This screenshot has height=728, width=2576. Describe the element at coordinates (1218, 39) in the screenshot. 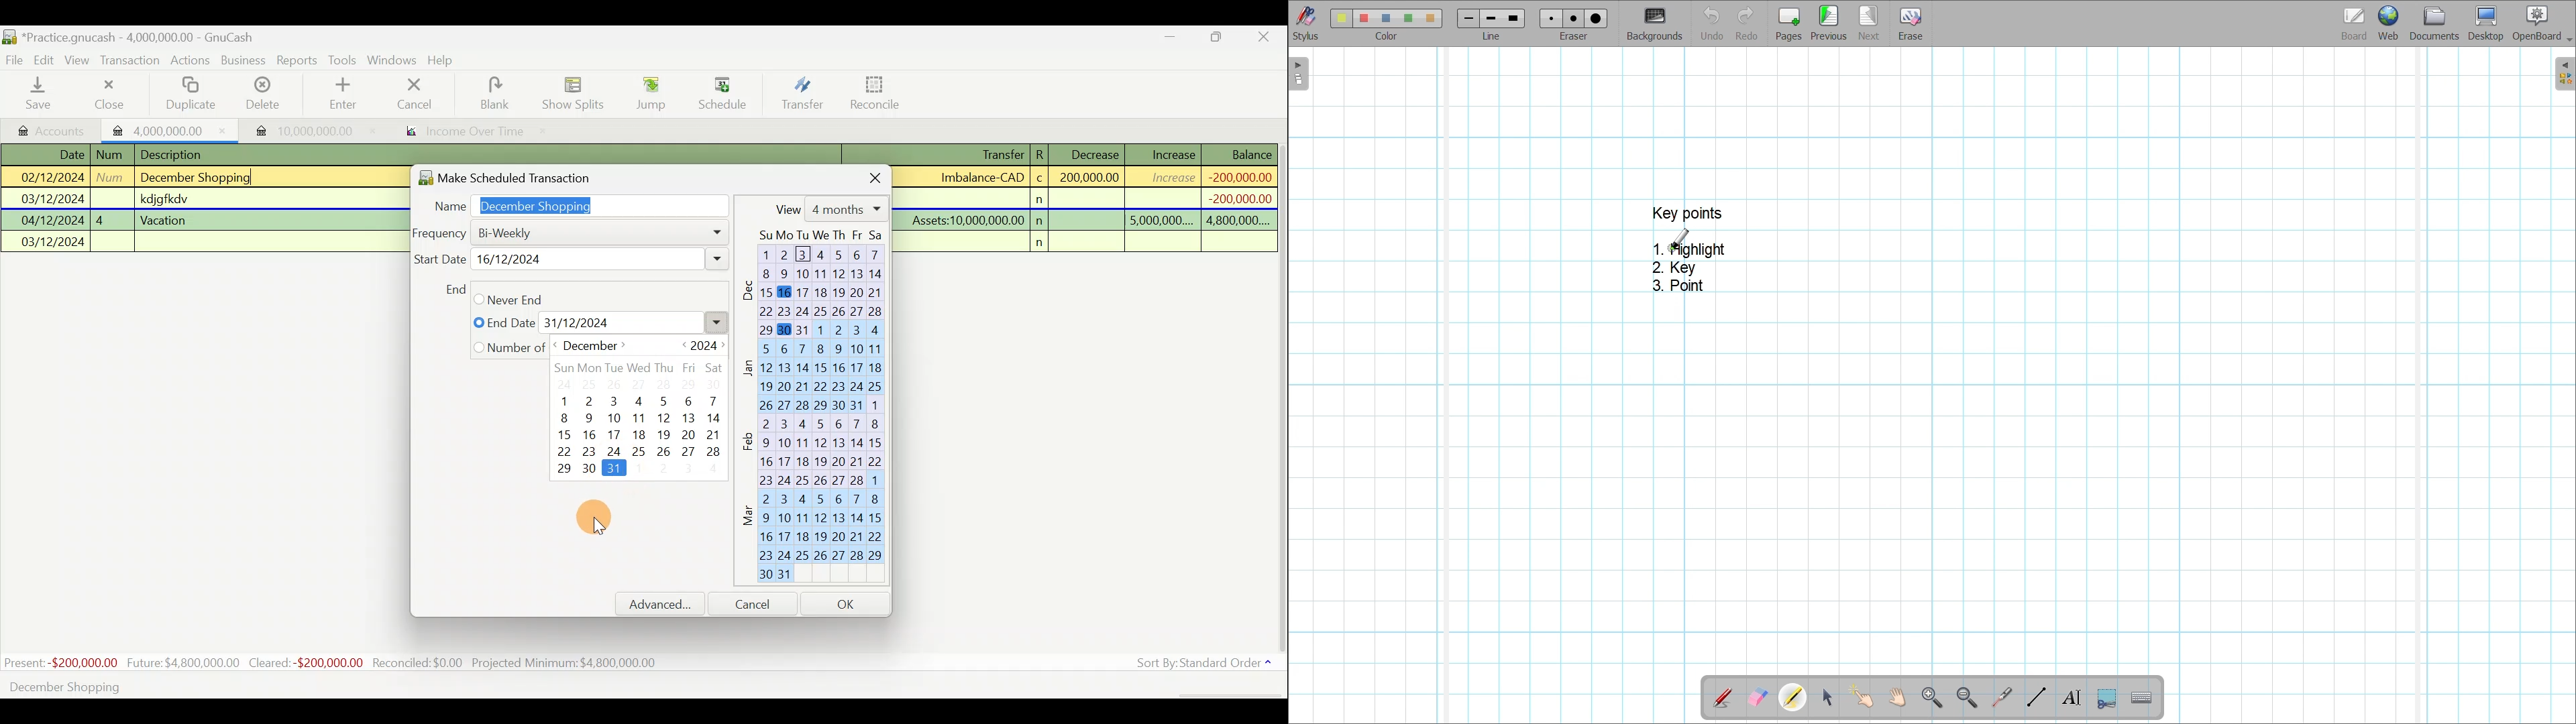

I see `Maximise` at that location.